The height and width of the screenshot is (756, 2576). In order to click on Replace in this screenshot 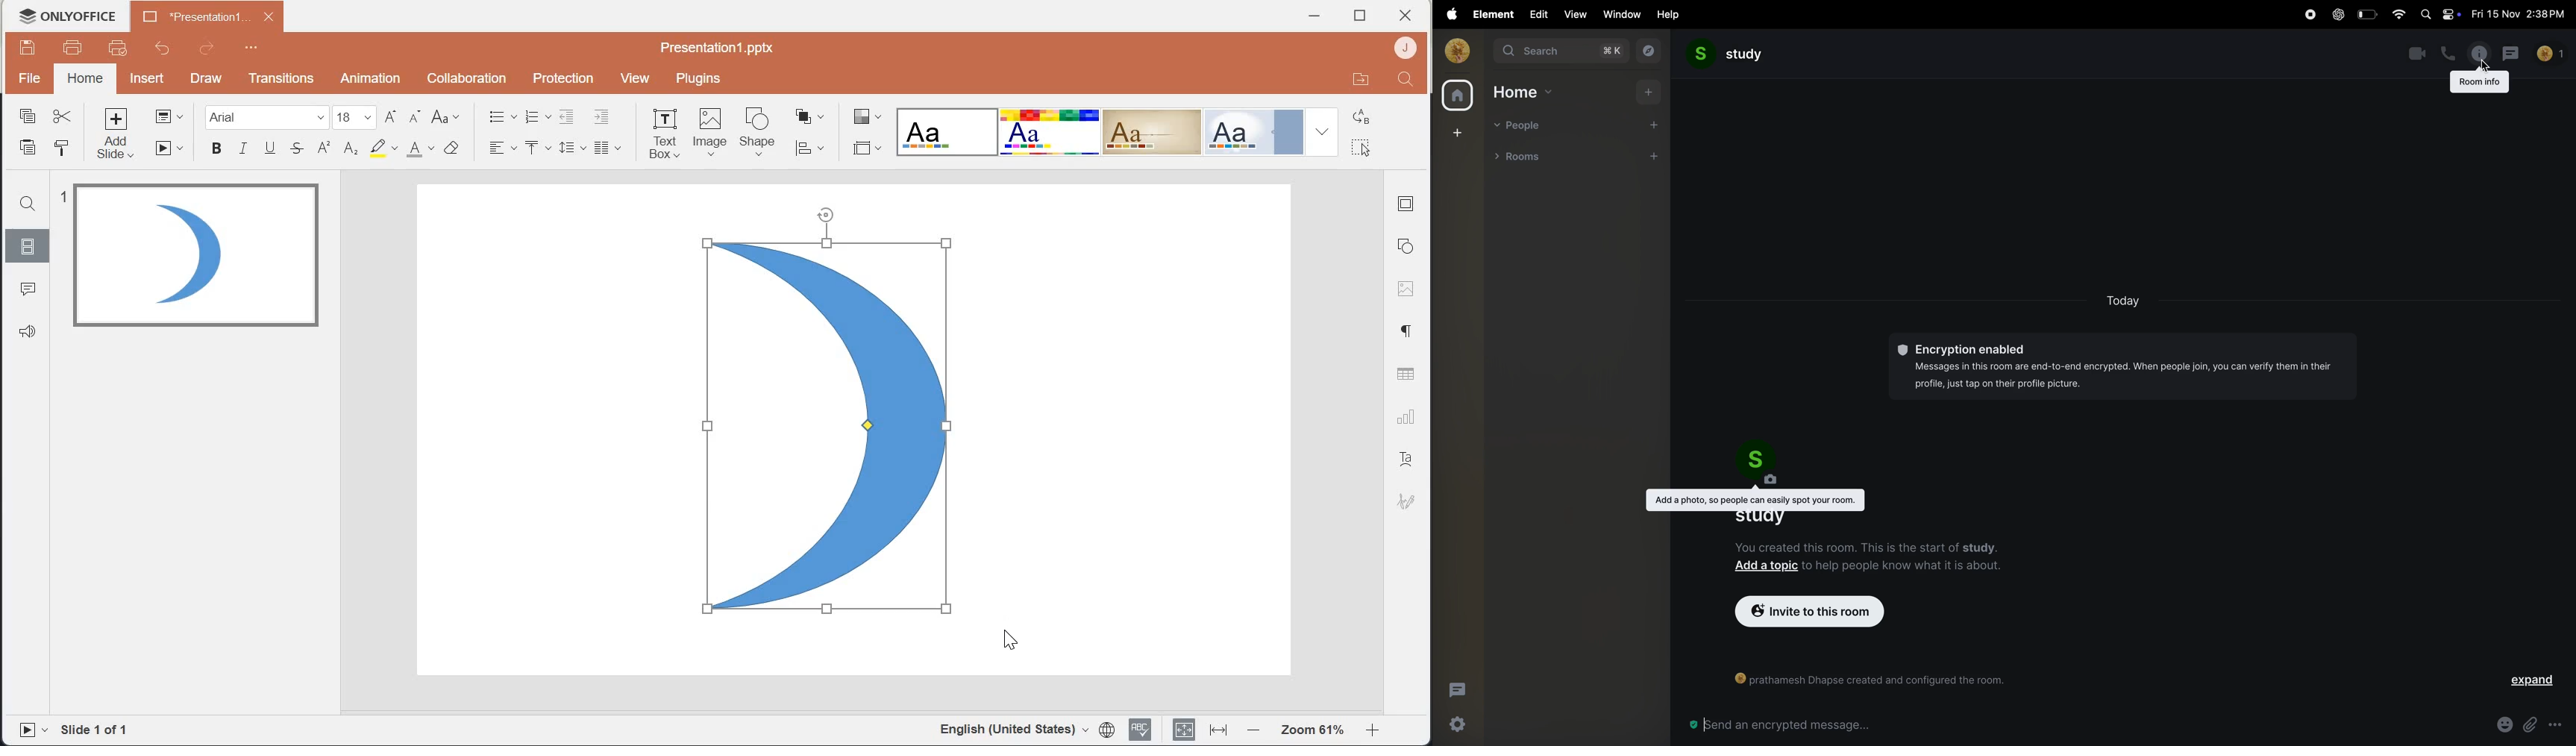, I will do `click(1365, 115)`.